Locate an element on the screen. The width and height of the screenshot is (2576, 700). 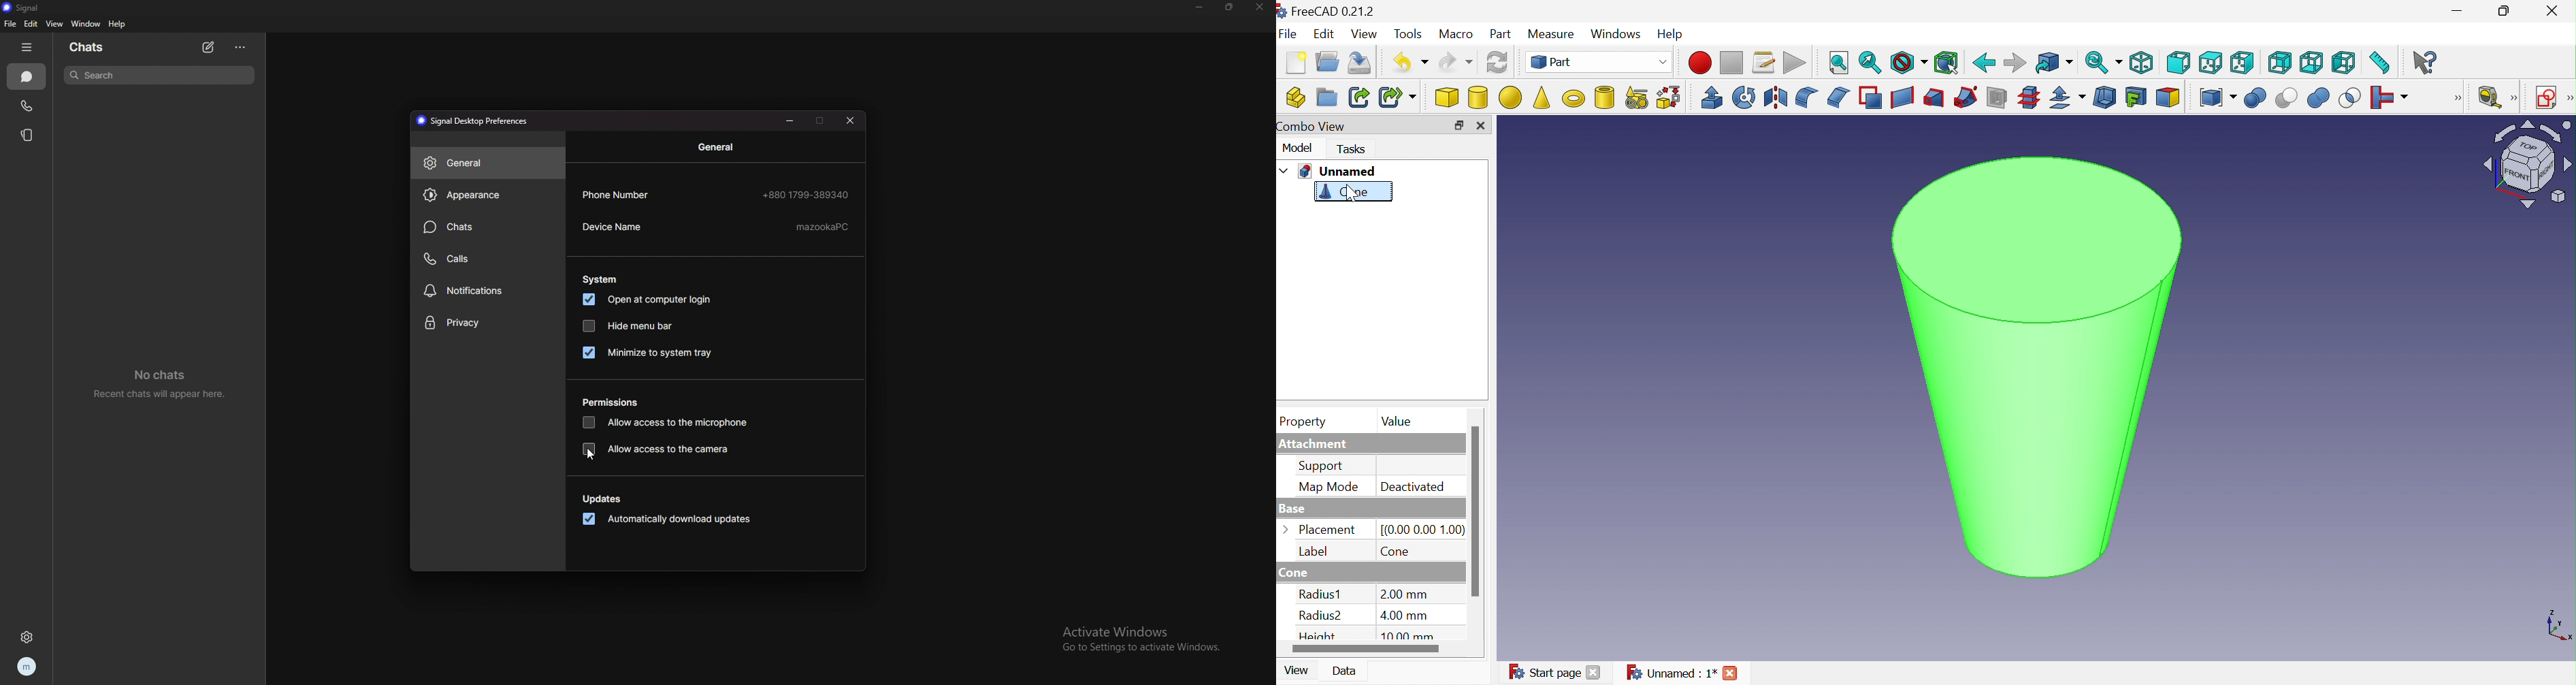
File is located at coordinates (1288, 34).